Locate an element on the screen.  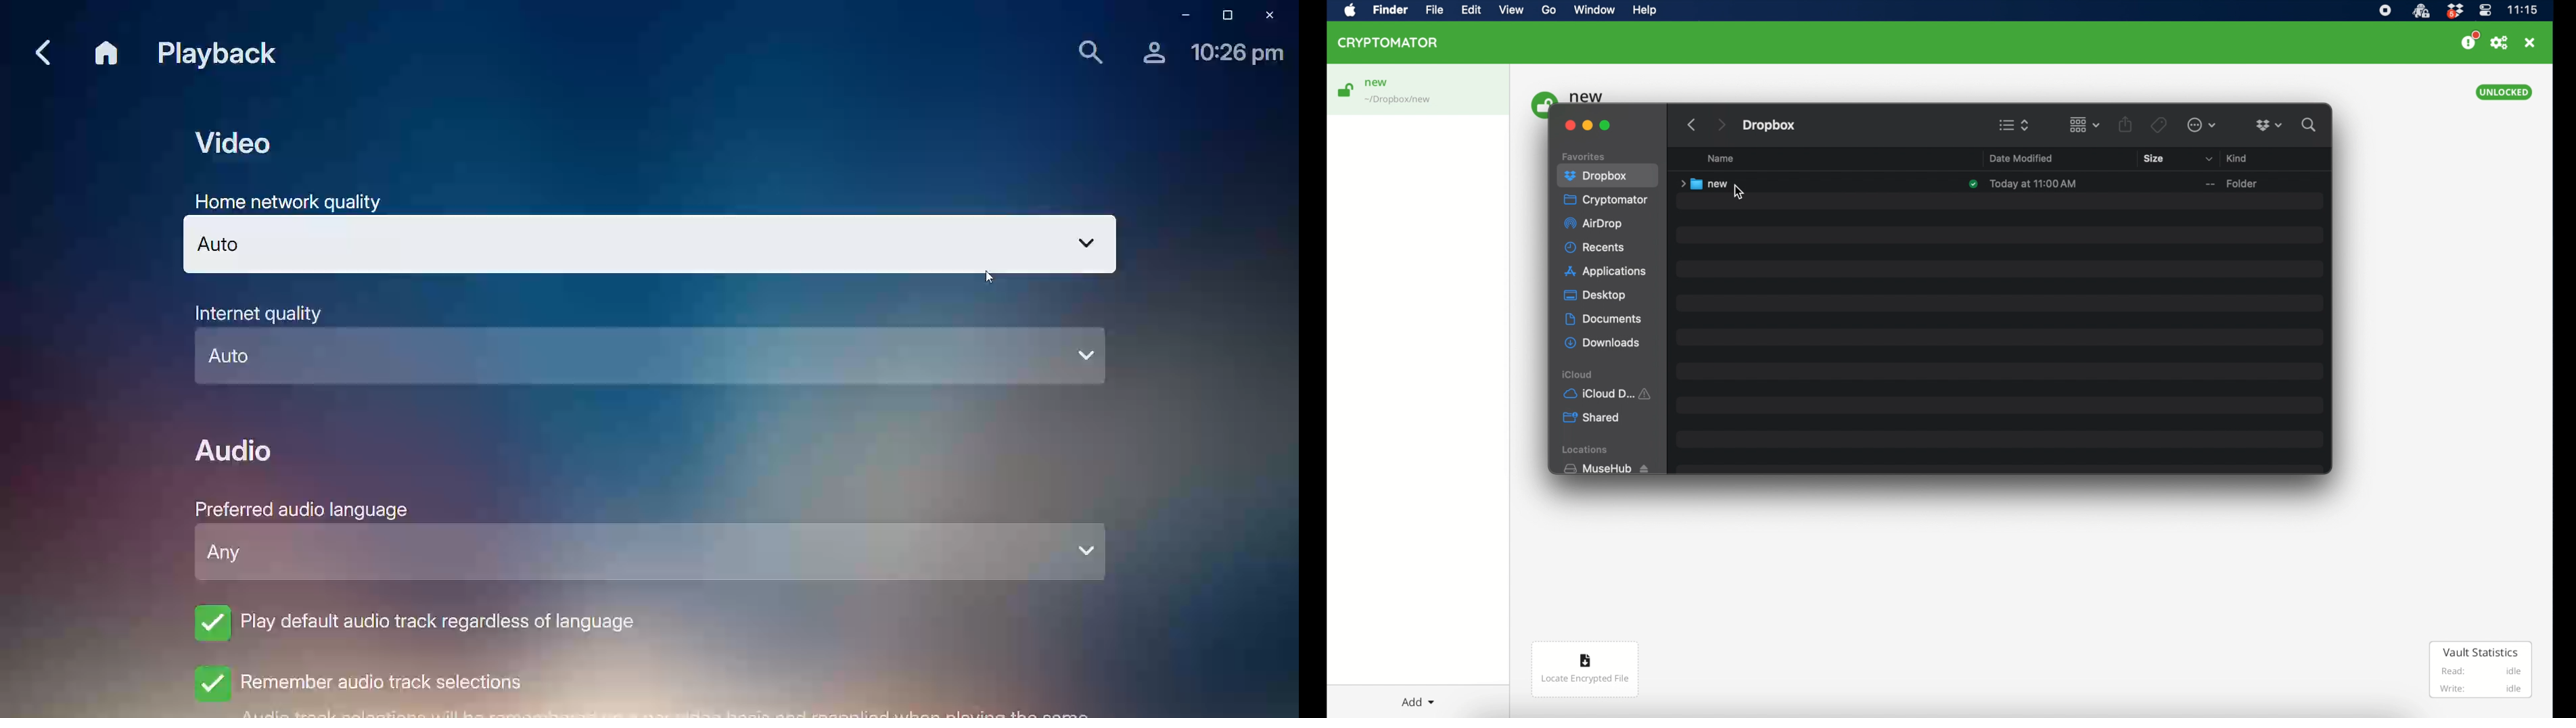
iCloud is located at coordinates (1578, 375).